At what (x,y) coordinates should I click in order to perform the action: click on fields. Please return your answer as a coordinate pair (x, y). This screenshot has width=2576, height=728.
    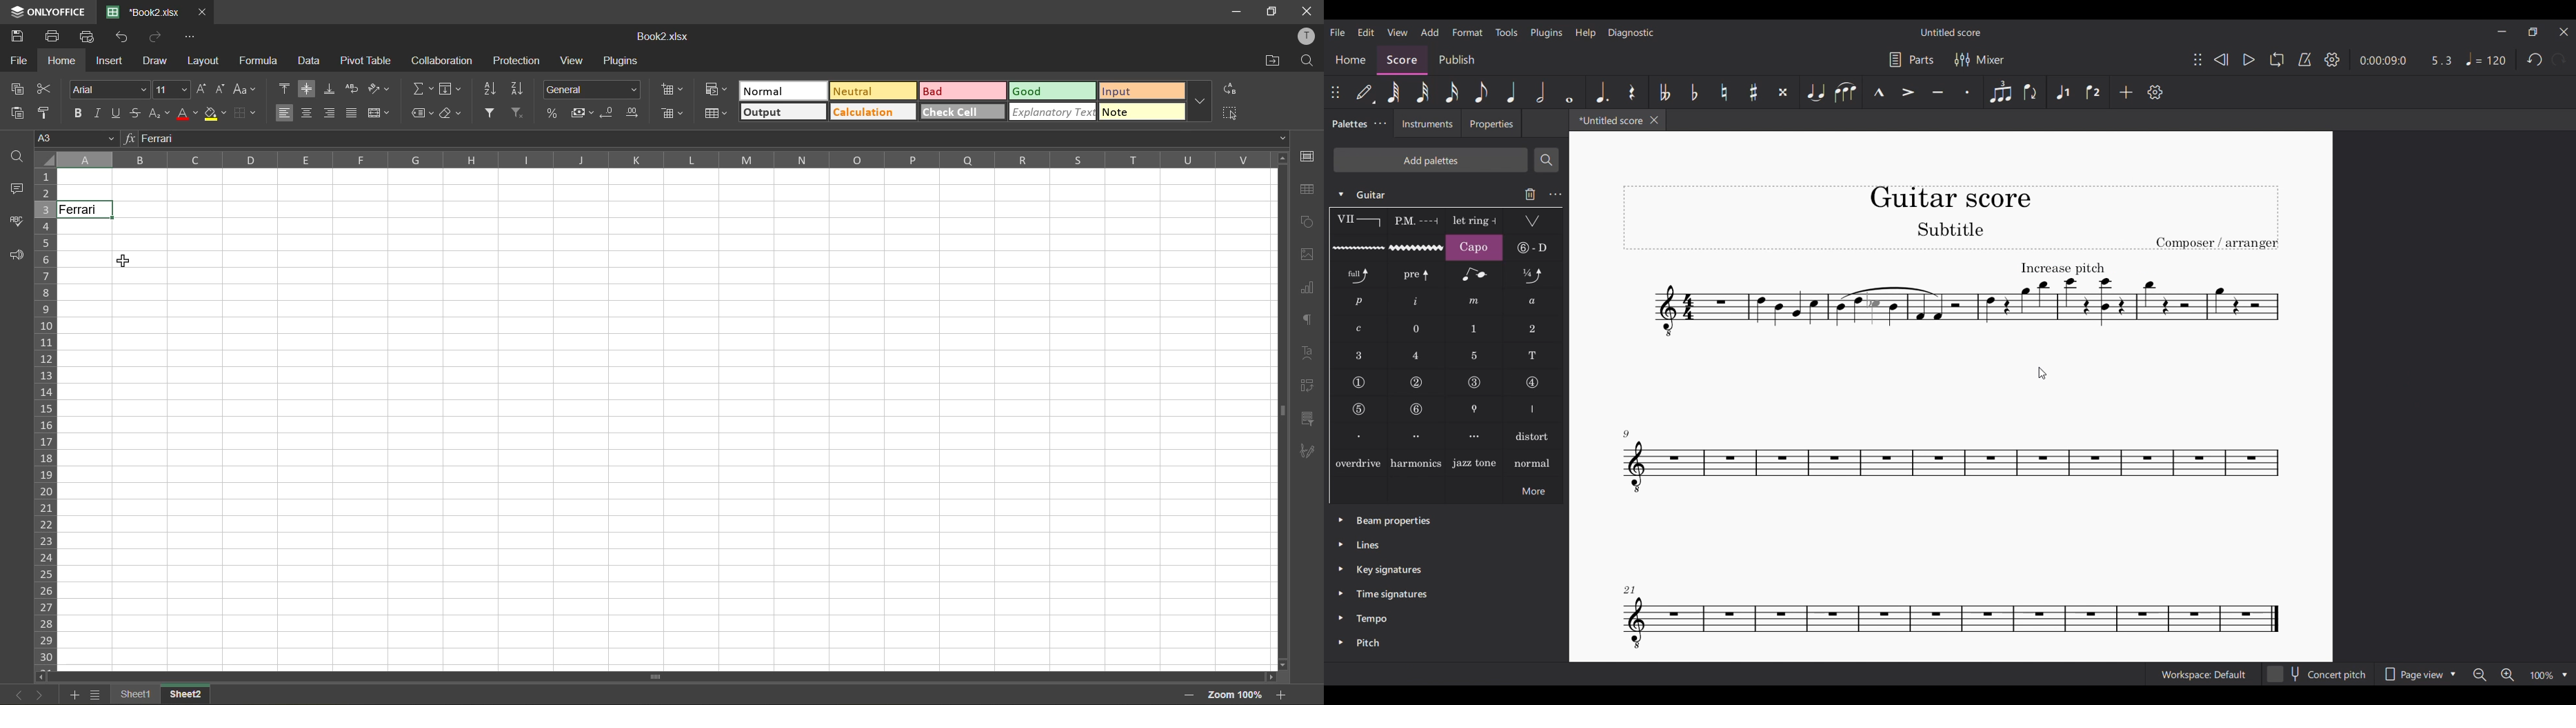
    Looking at the image, I should click on (451, 89).